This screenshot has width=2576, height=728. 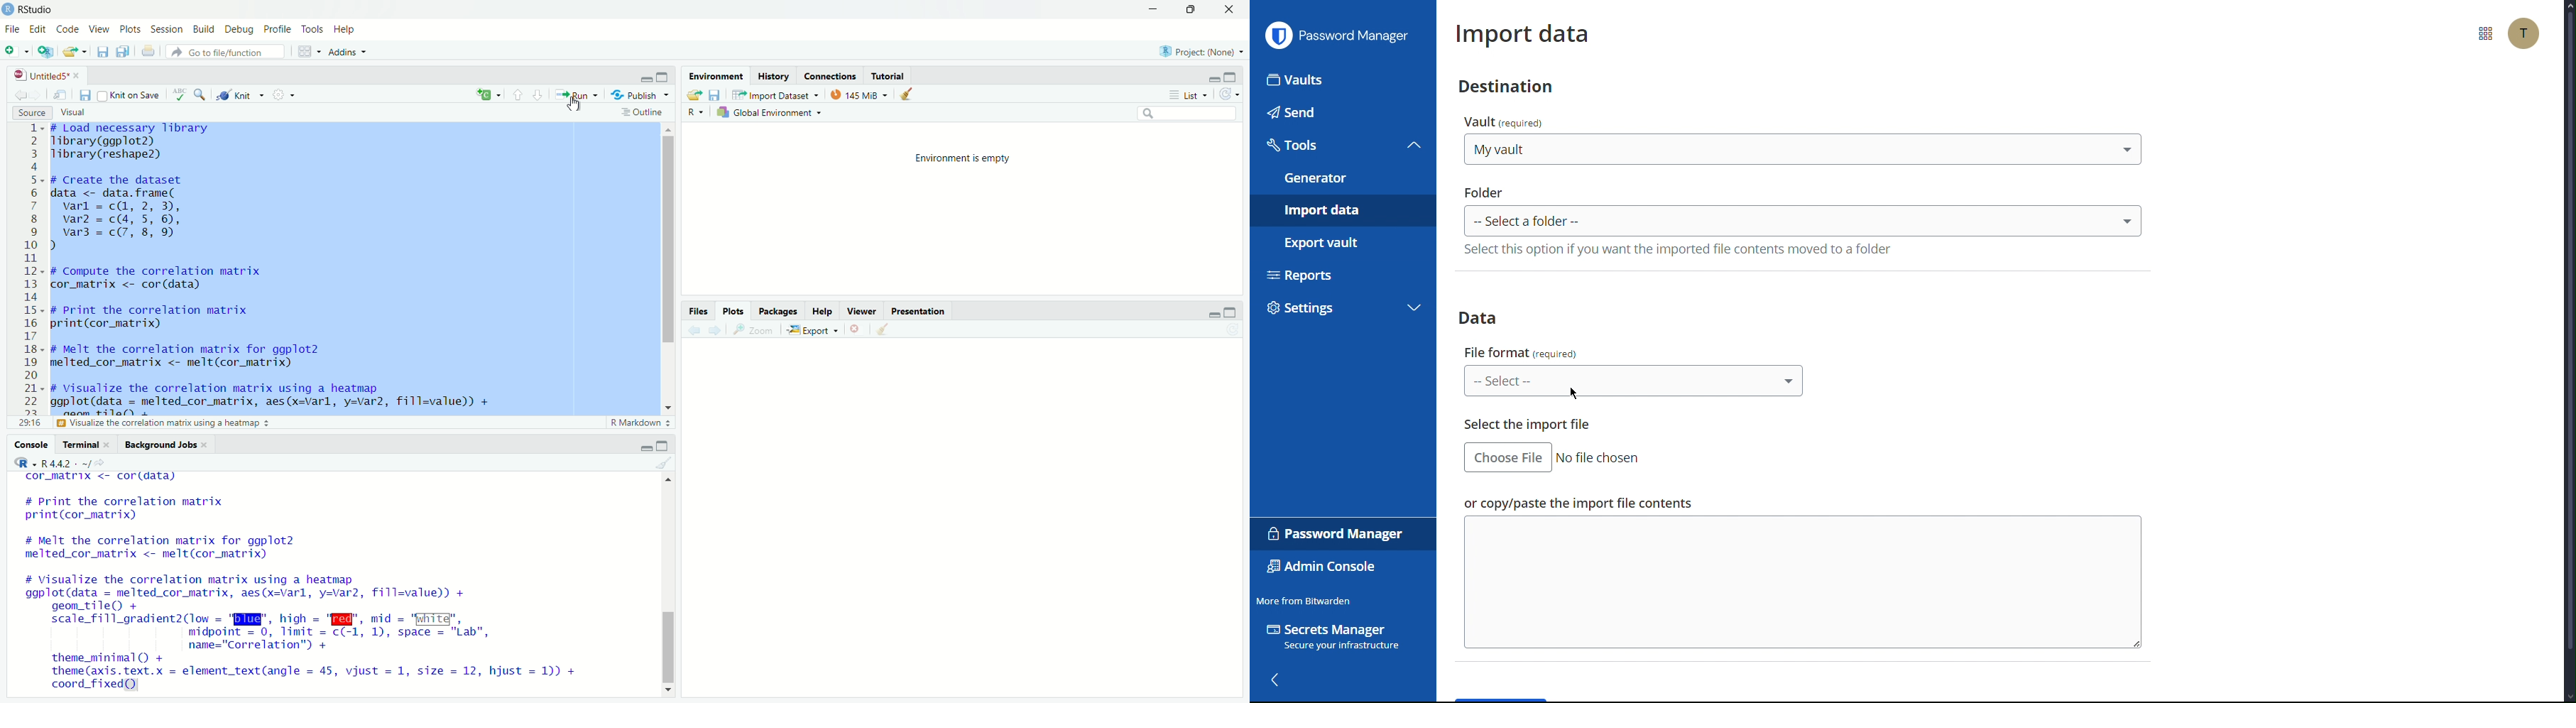 I want to click on outline, so click(x=645, y=113).